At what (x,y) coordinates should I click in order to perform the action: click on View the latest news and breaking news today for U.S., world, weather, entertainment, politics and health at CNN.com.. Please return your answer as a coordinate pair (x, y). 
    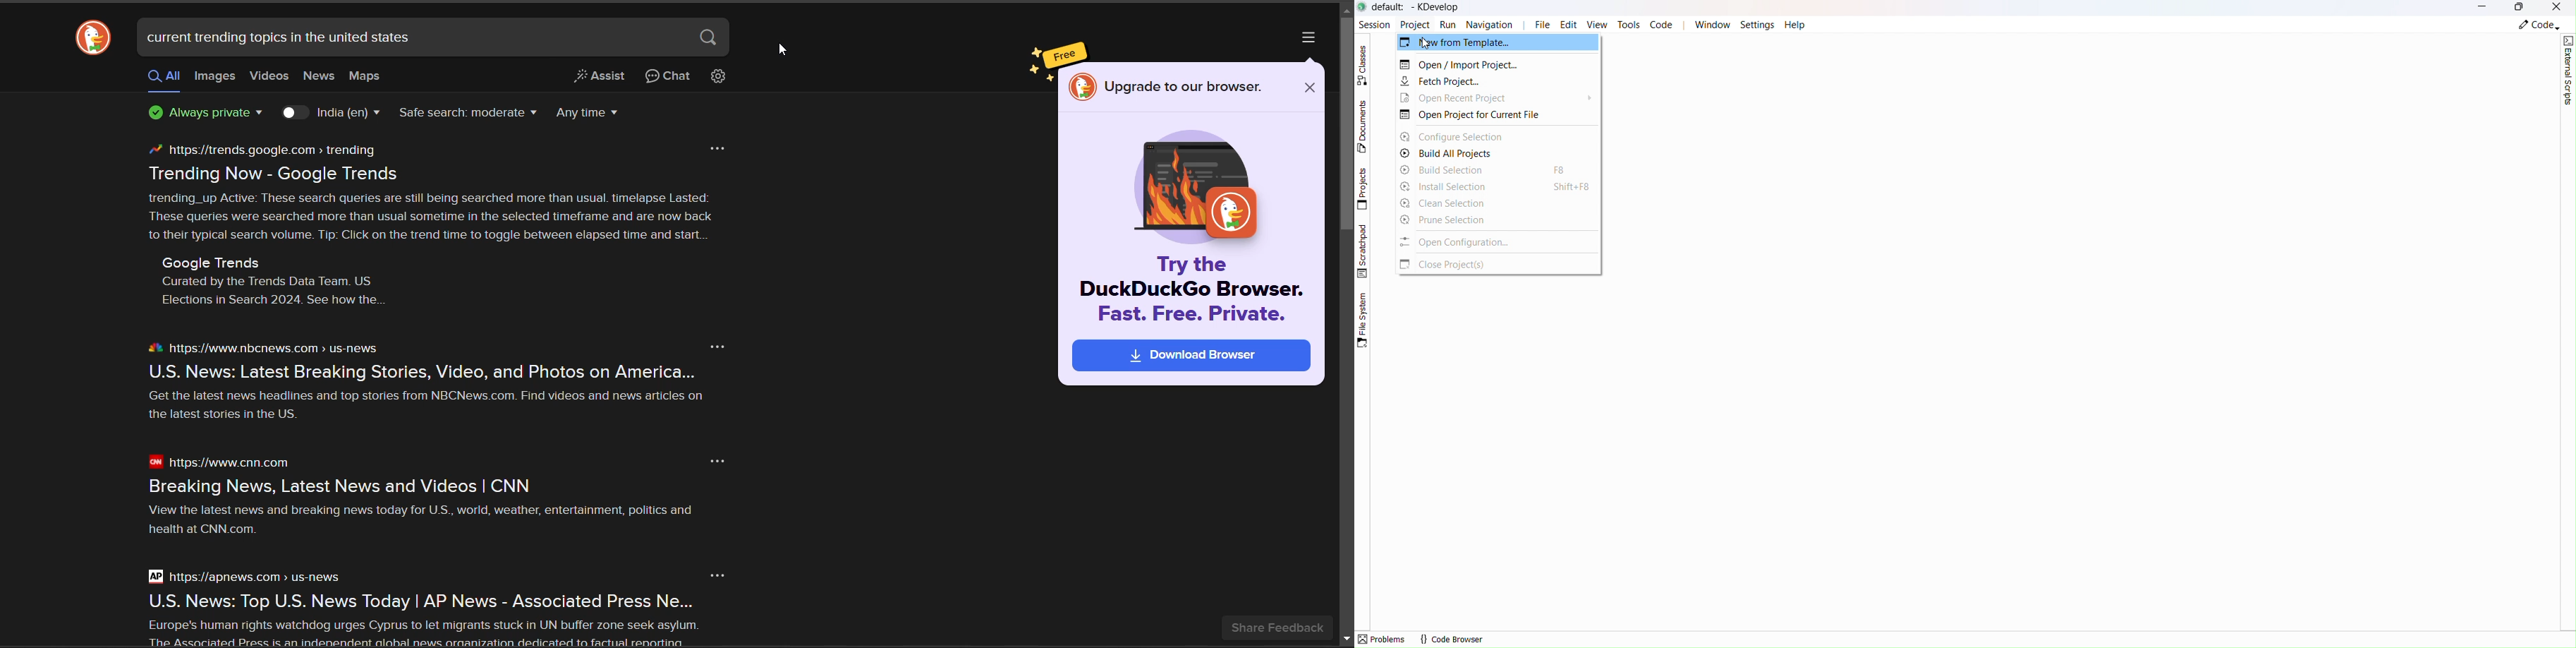
    Looking at the image, I should click on (425, 519).